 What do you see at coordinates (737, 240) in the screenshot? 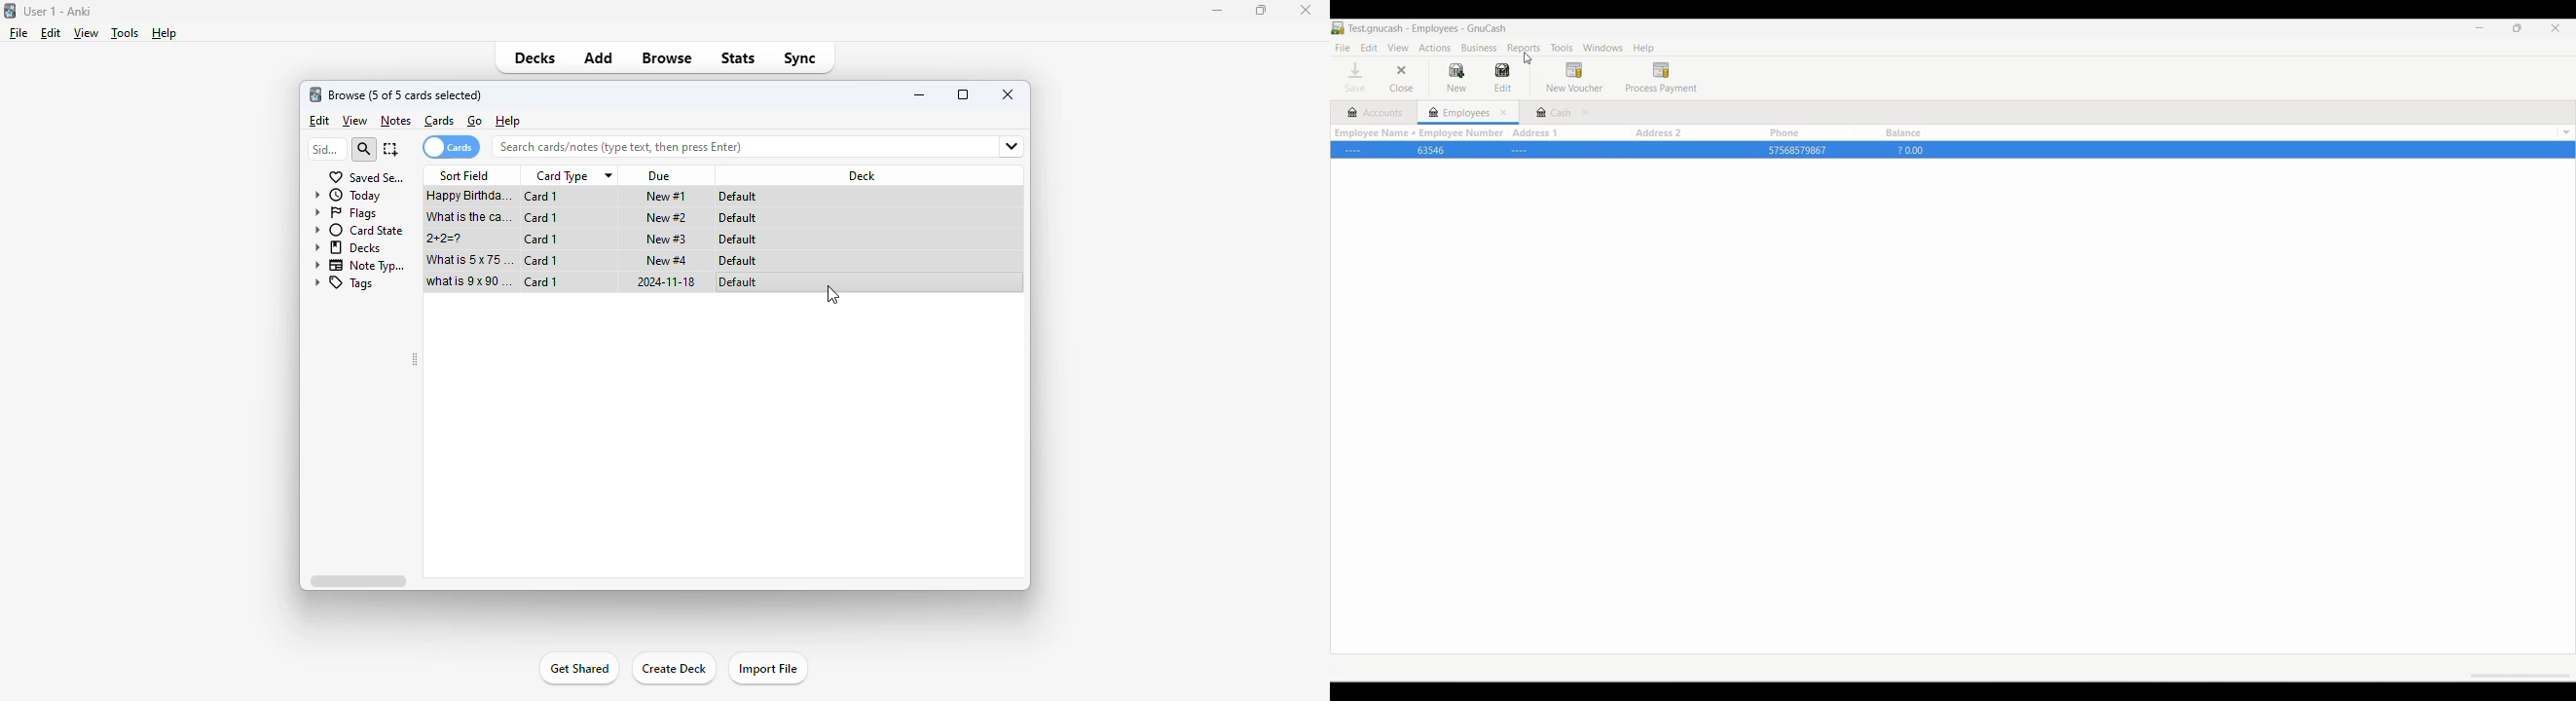
I see `default` at bounding box center [737, 240].